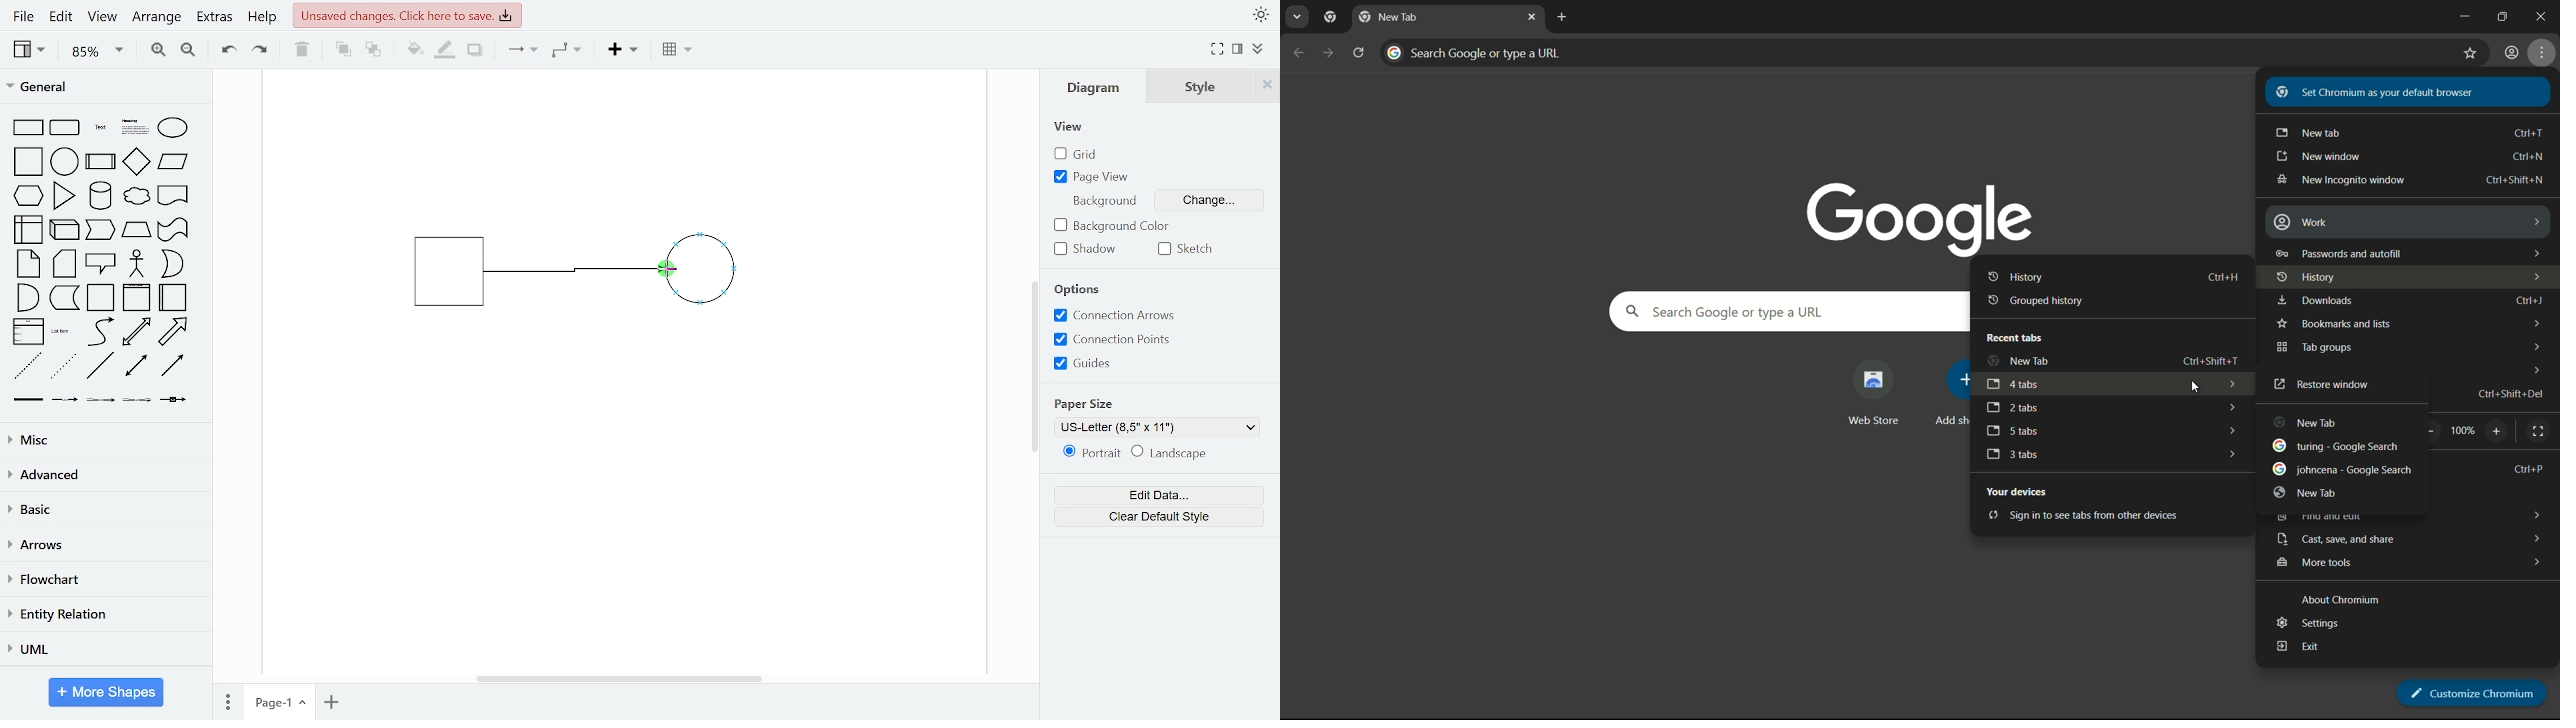 The width and height of the screenshot is (2576, 728). What do you see at coordinates (1190, 249) in the screenshot?
I see `sketch` at bounding box center [1190, 249].